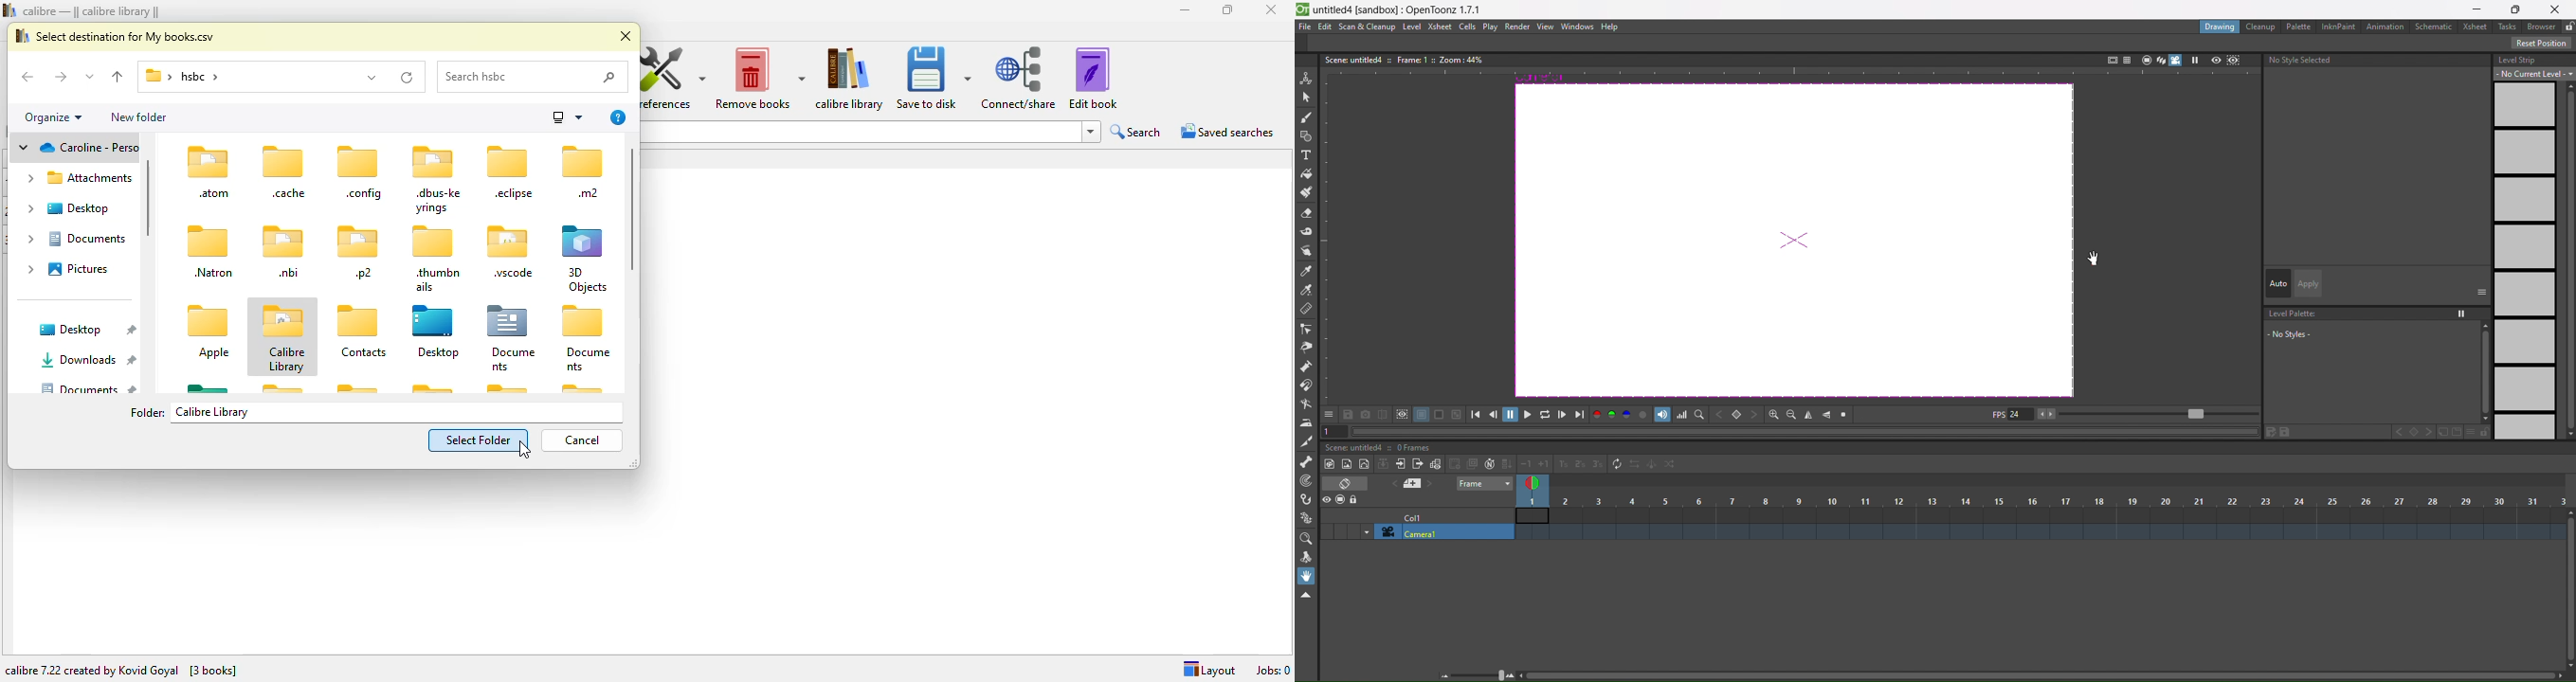 The height and width of the screenshot is (700, 2576). Describe the element at coordinates (1305, 174) in the screenshot. I see `fill tool` at that location.